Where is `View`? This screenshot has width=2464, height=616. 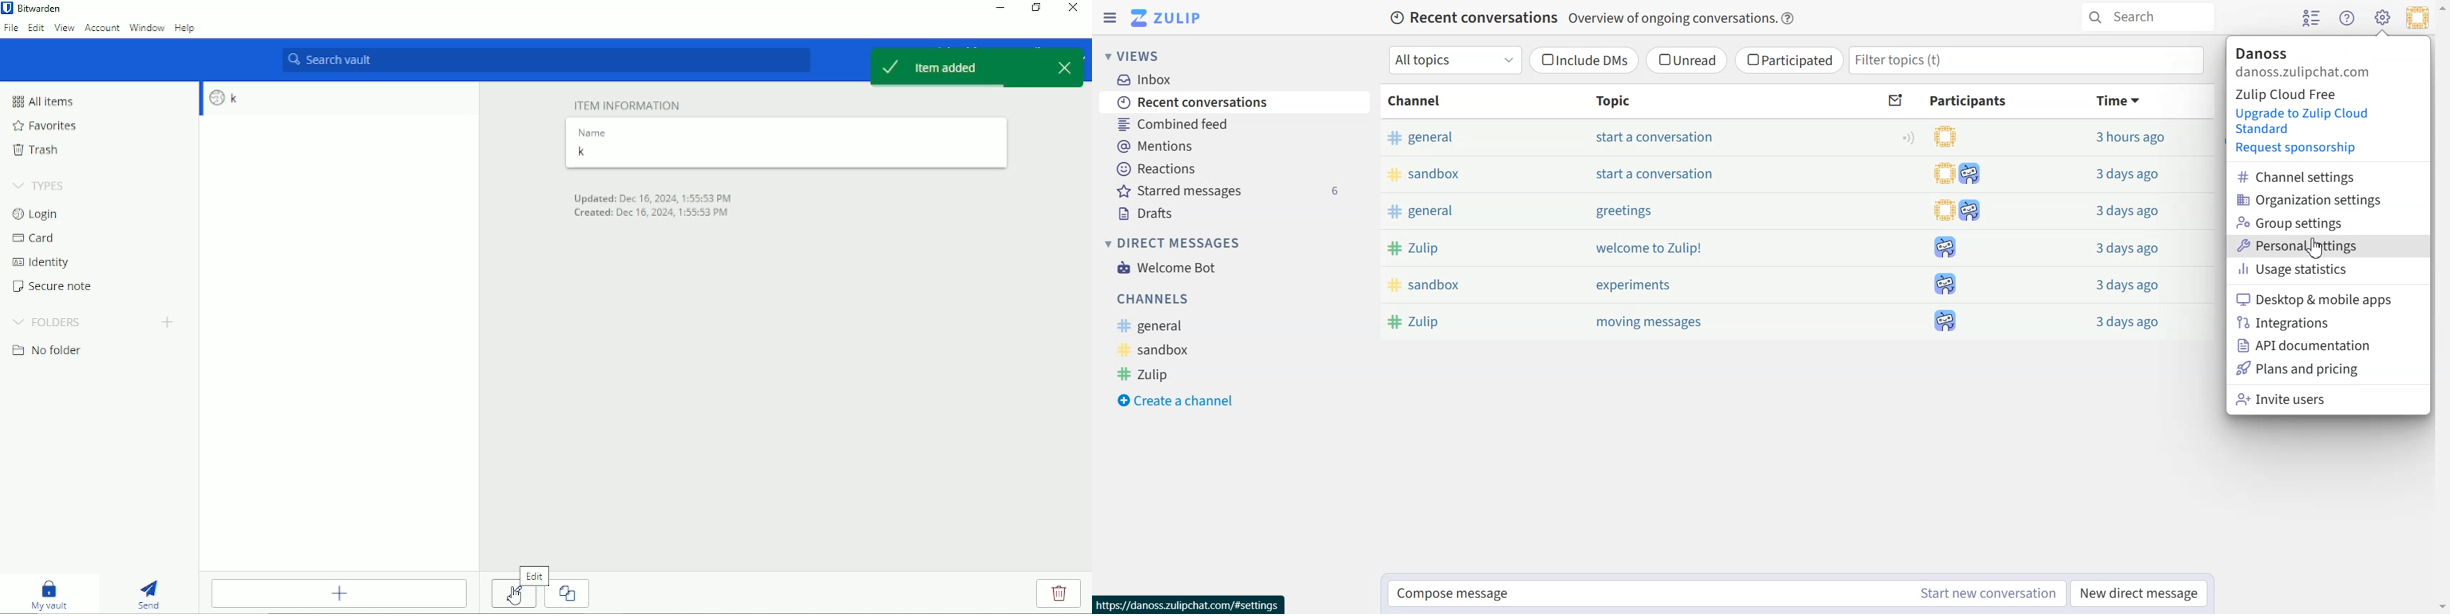 View is located at coordinates (65, 29).